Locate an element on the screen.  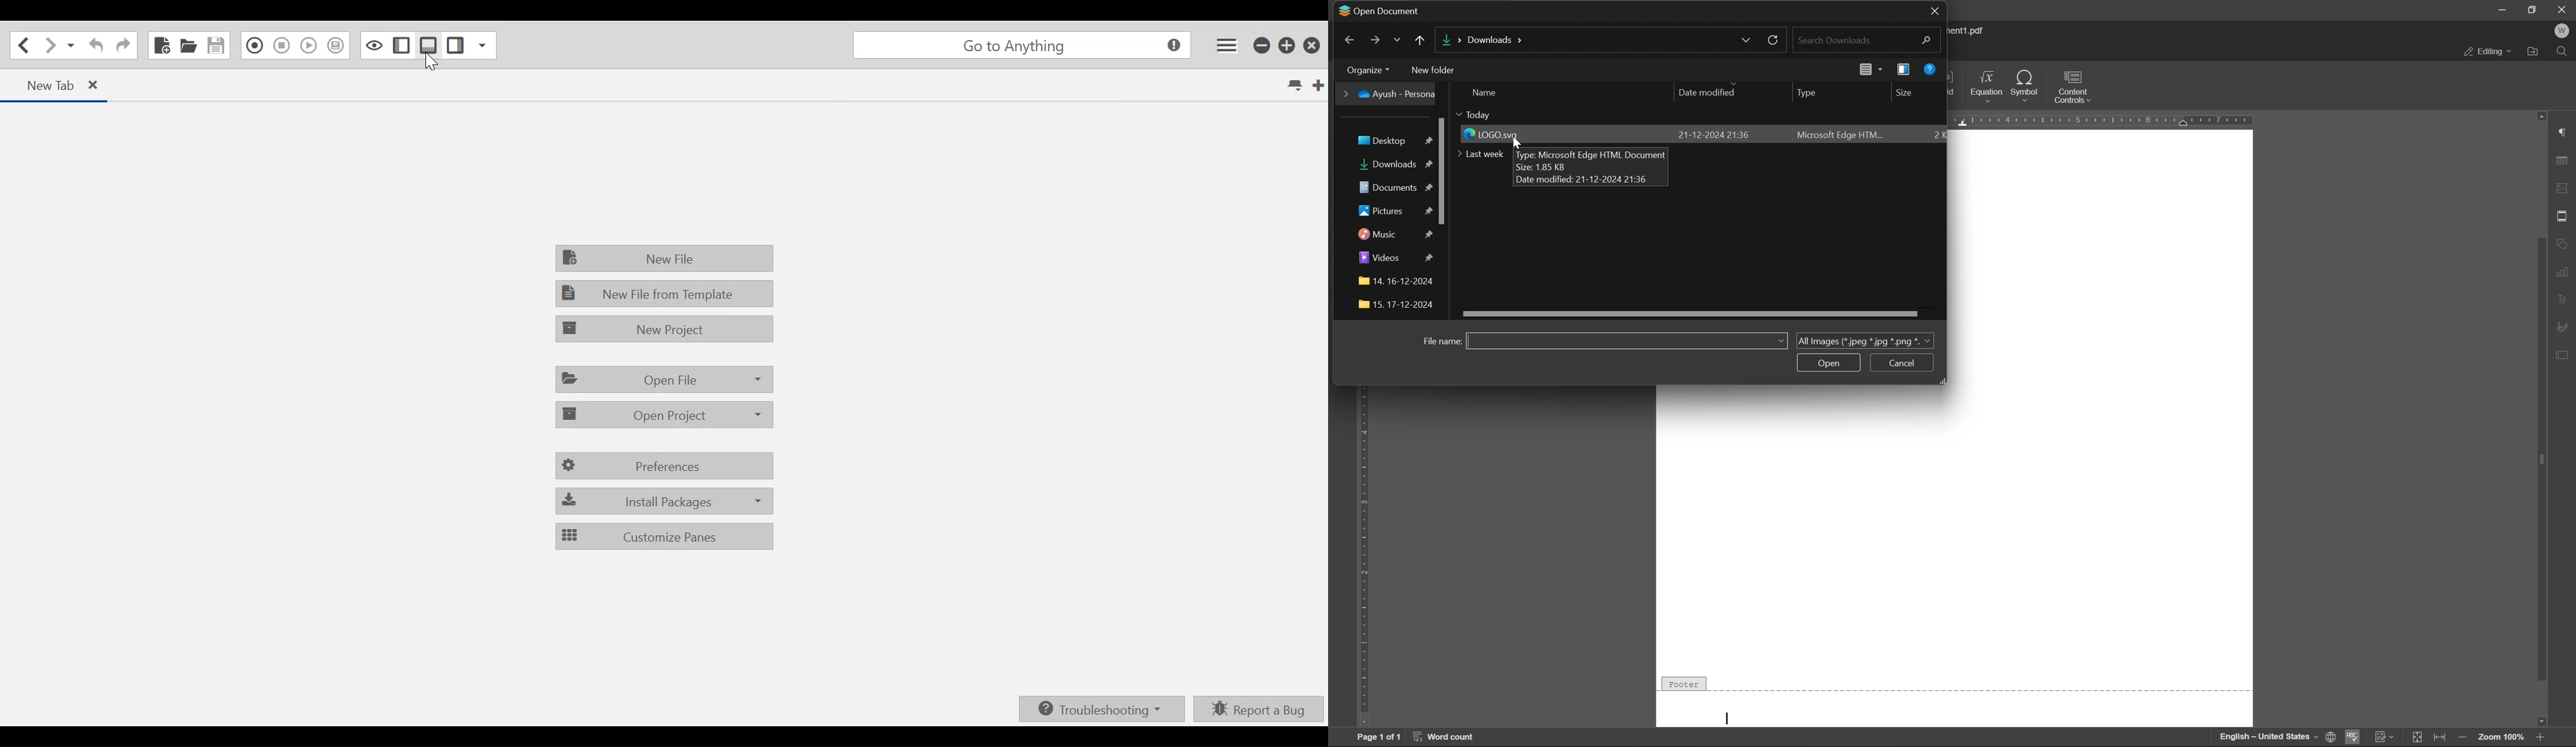
filename is located at coordinates (1442, 341).